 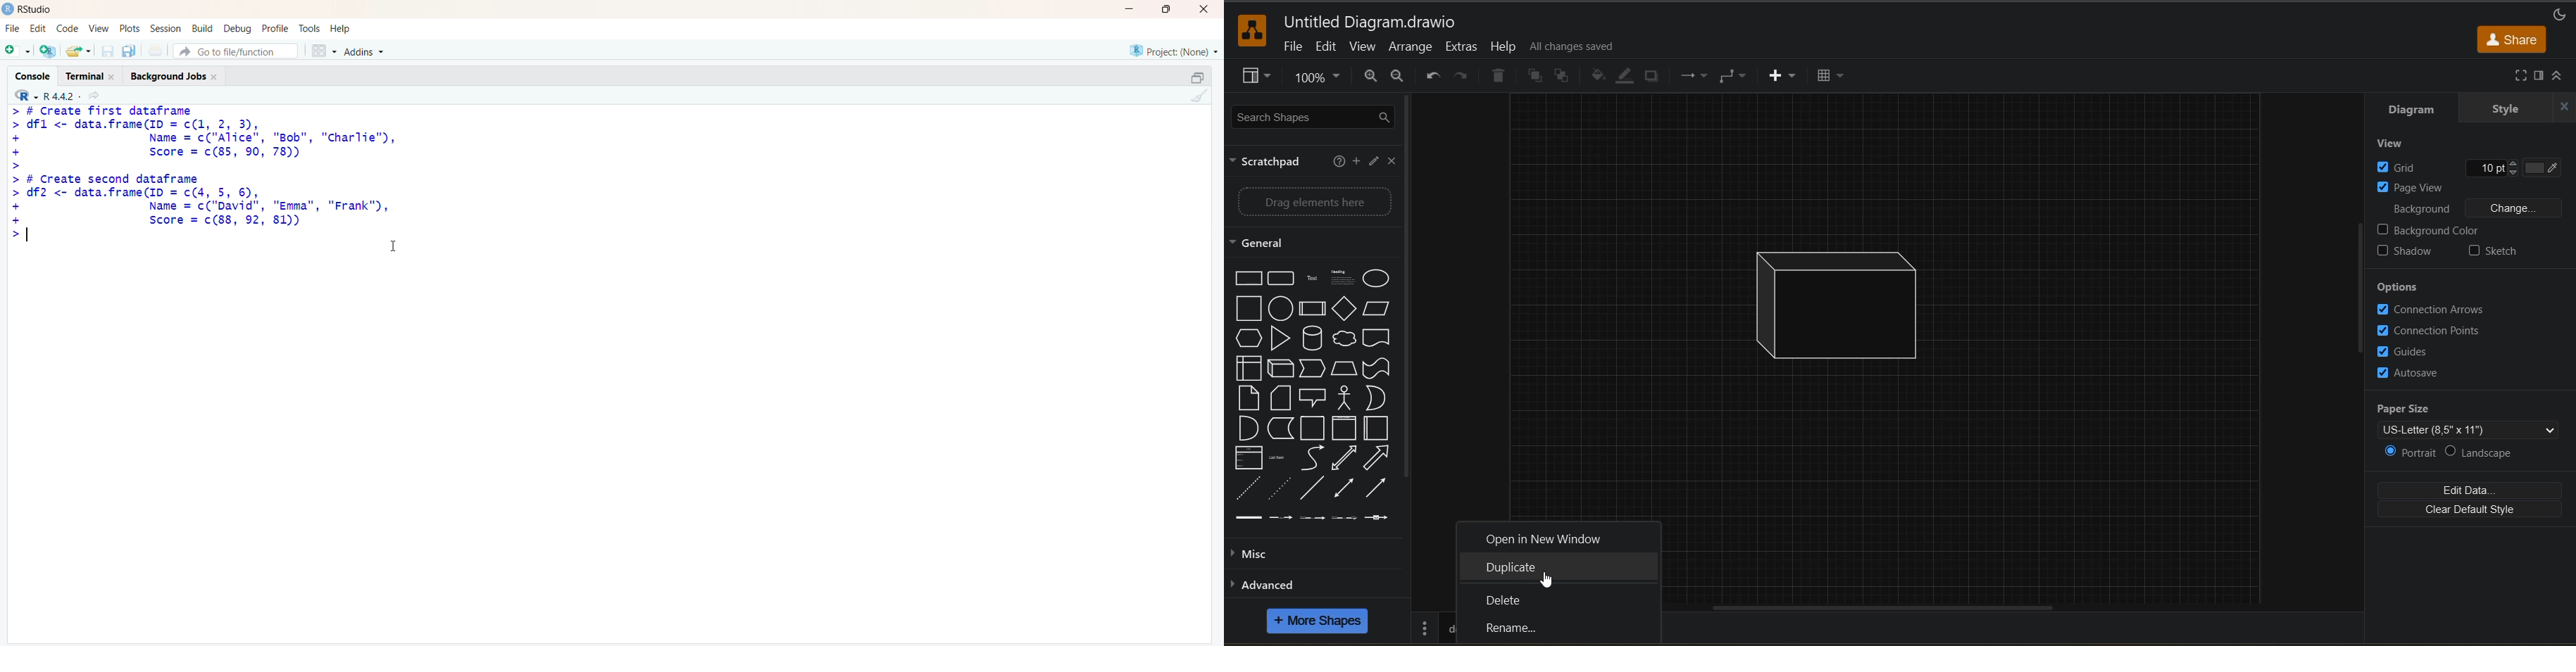 I want to click on app logo, so click(x=1252, y=30).